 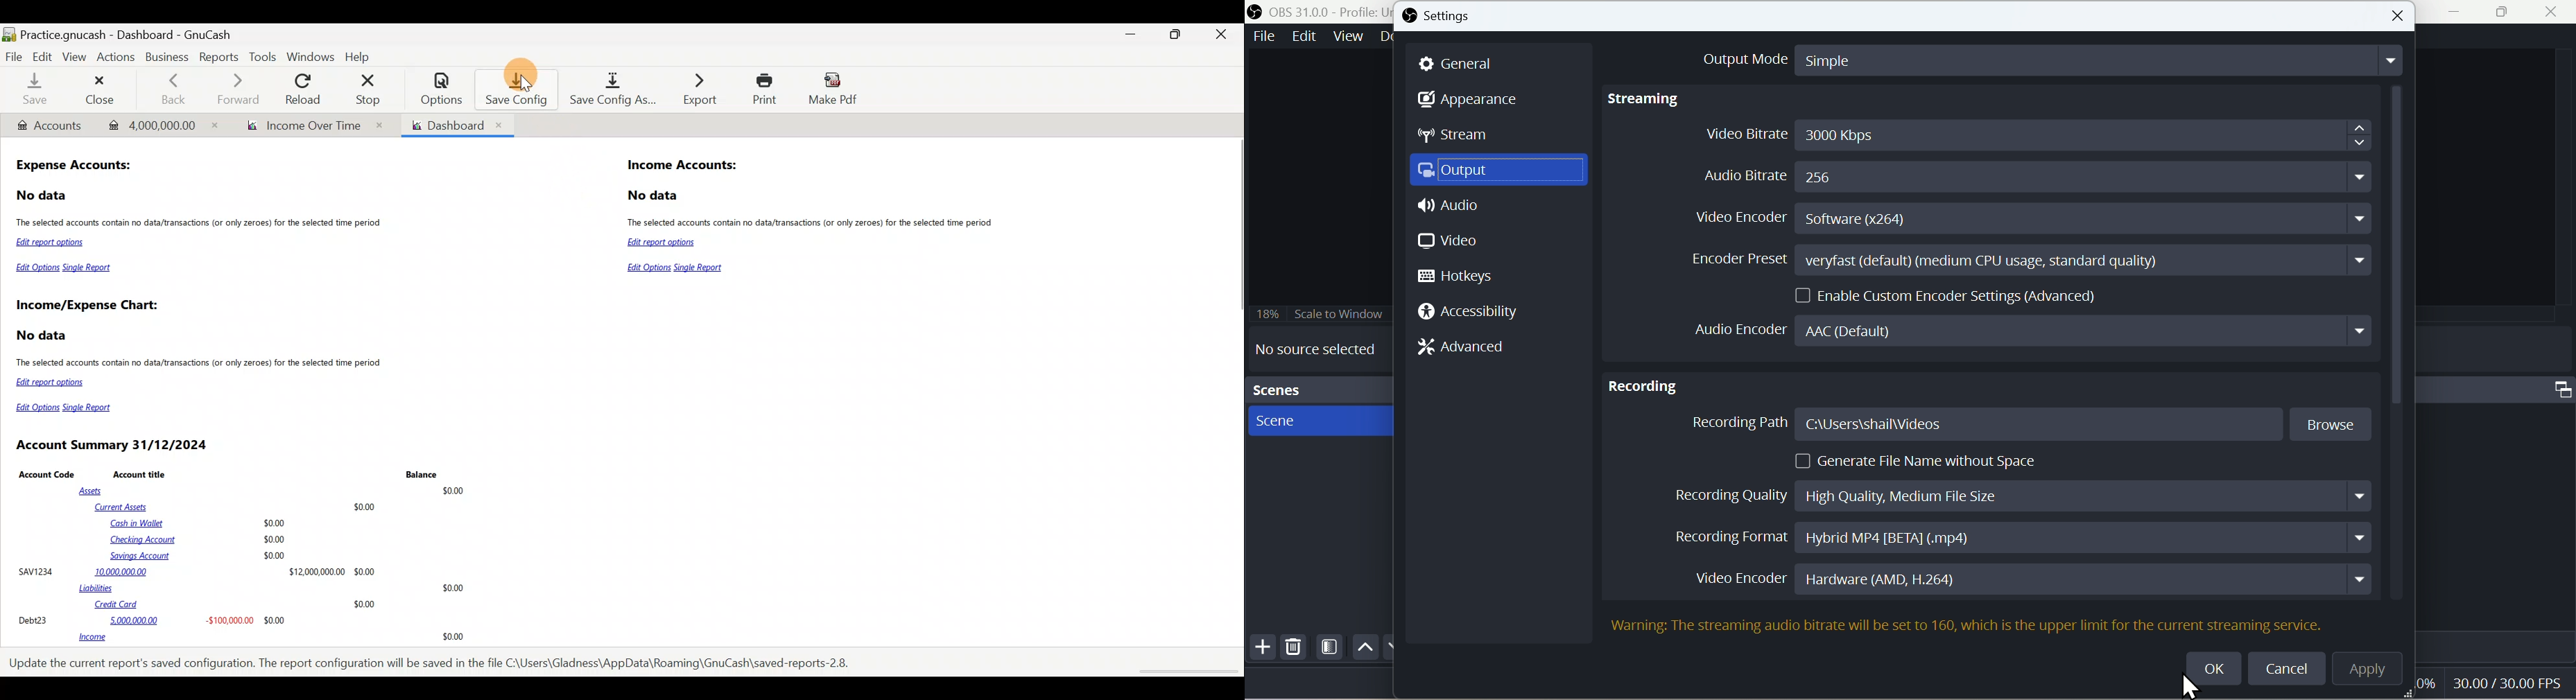 I want to click on income 30.00, so click(x=271, y=638).